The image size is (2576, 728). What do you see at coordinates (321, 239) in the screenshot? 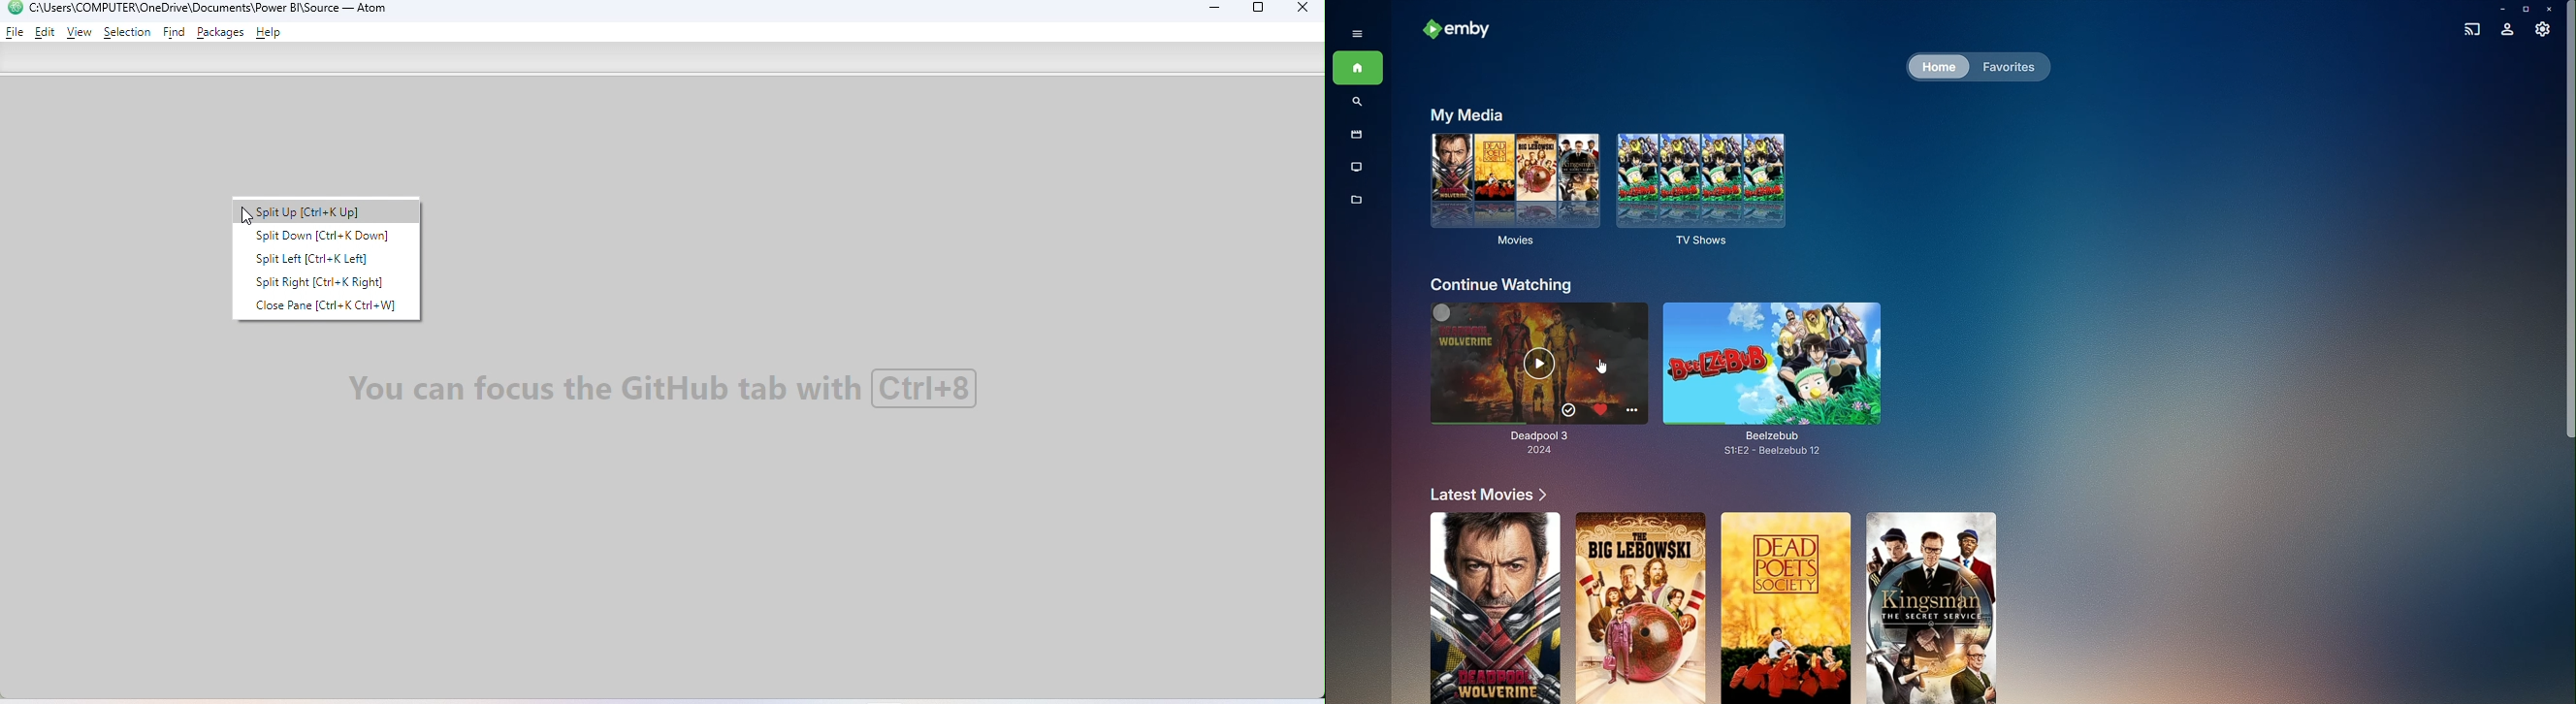
I see `Split down` at bounding box center [321, 239].